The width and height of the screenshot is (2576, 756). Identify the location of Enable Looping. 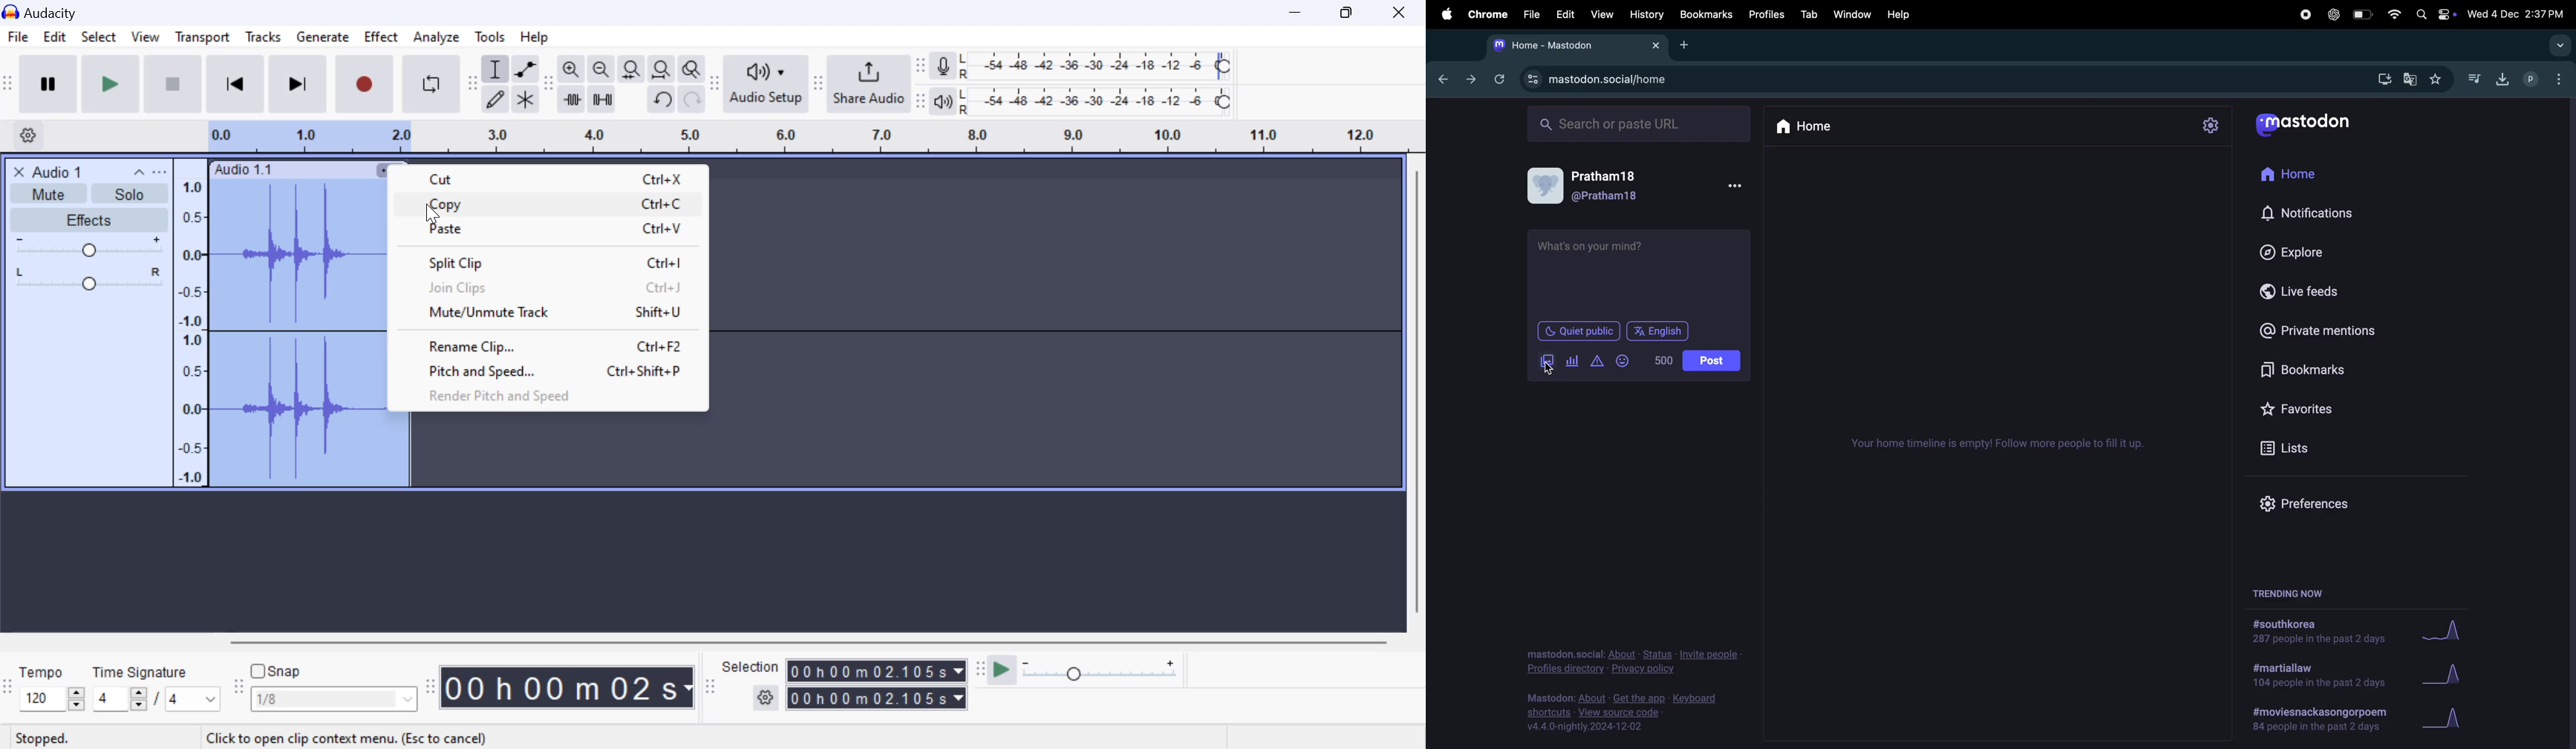
(432, 84).